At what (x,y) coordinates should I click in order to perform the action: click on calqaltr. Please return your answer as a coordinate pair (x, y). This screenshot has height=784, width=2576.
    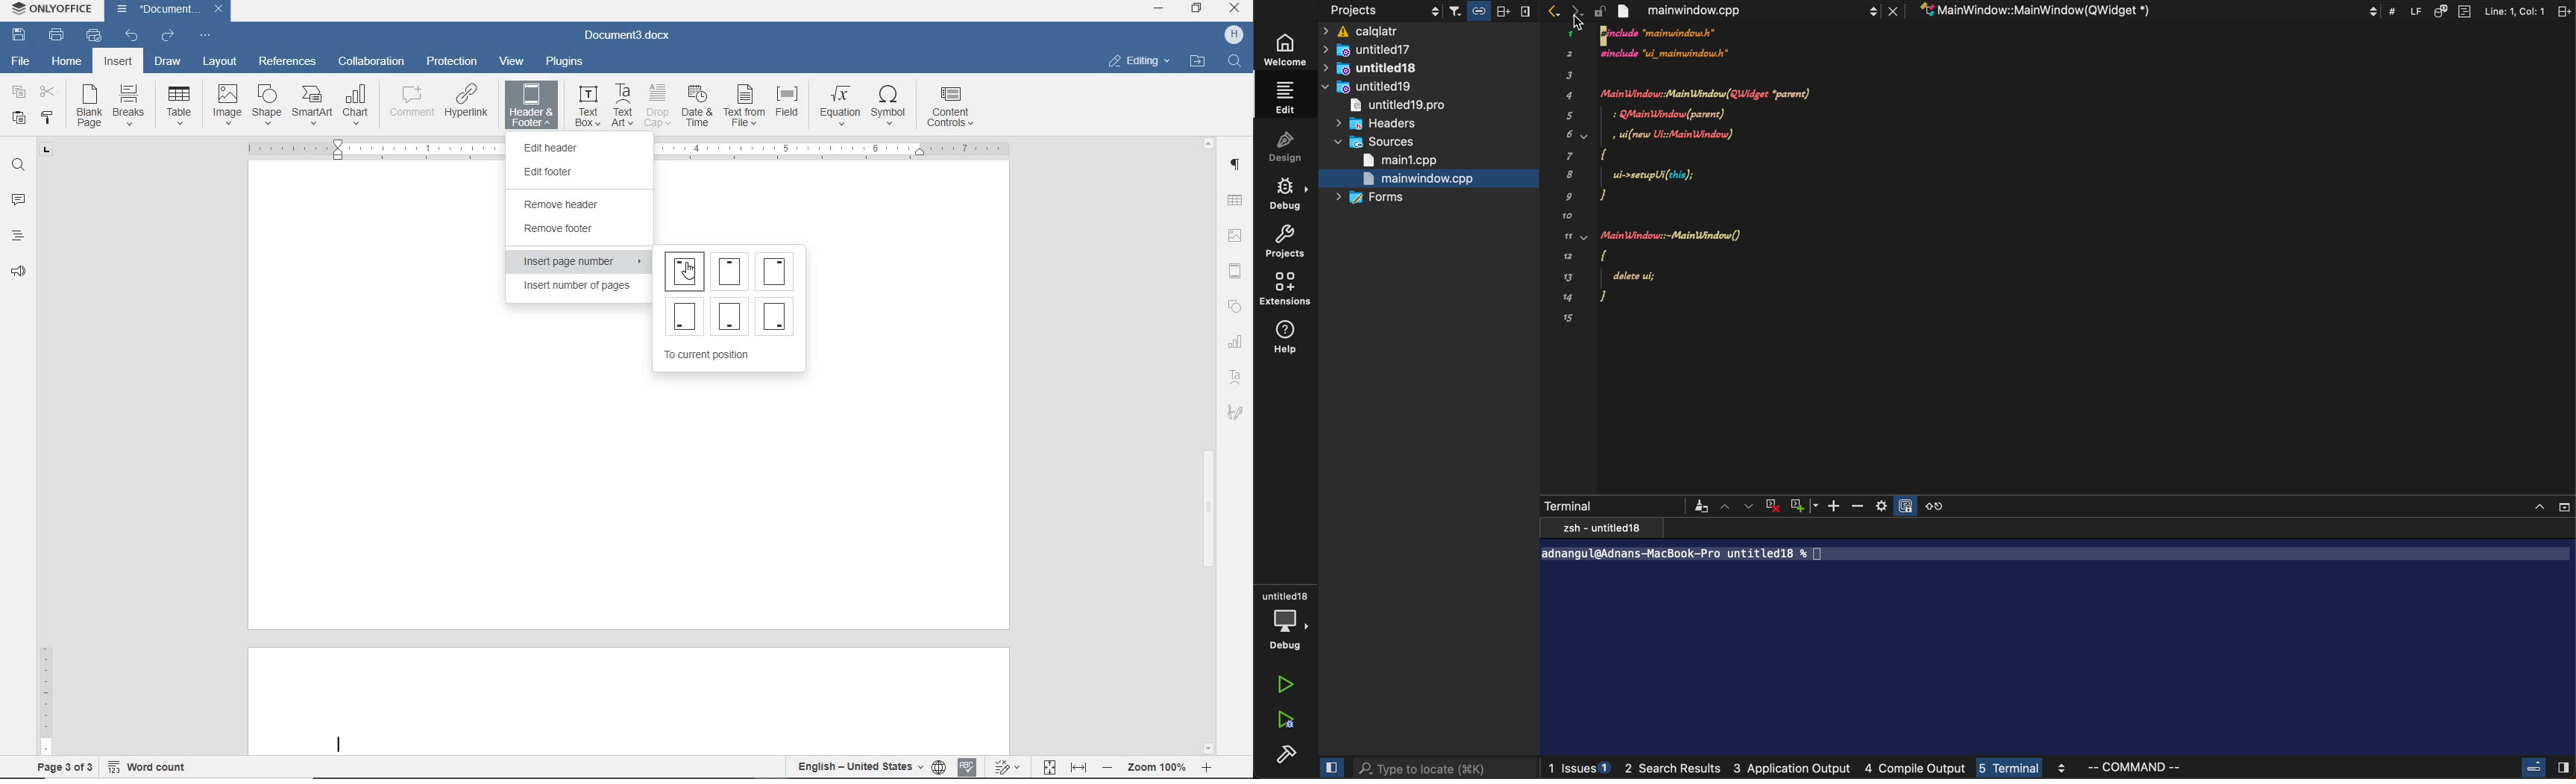
    Looking at the image, I should click on (1429, 31).